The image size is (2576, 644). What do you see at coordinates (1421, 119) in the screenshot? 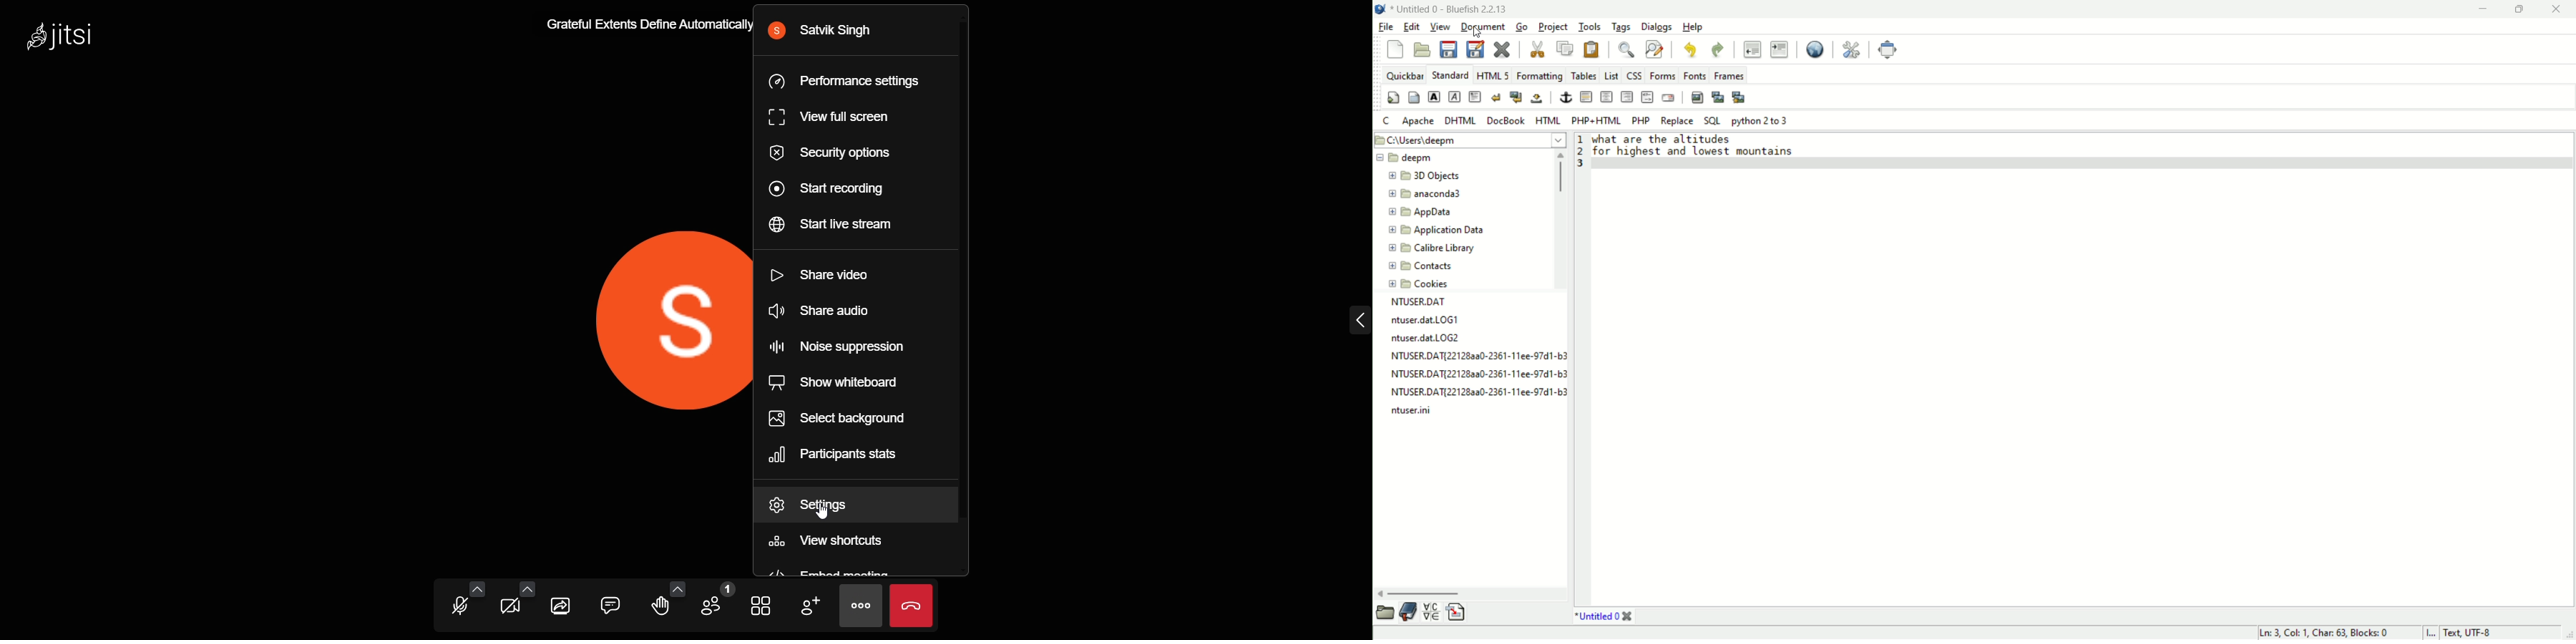
I see `Apache` at bounding box center [1421, 119].